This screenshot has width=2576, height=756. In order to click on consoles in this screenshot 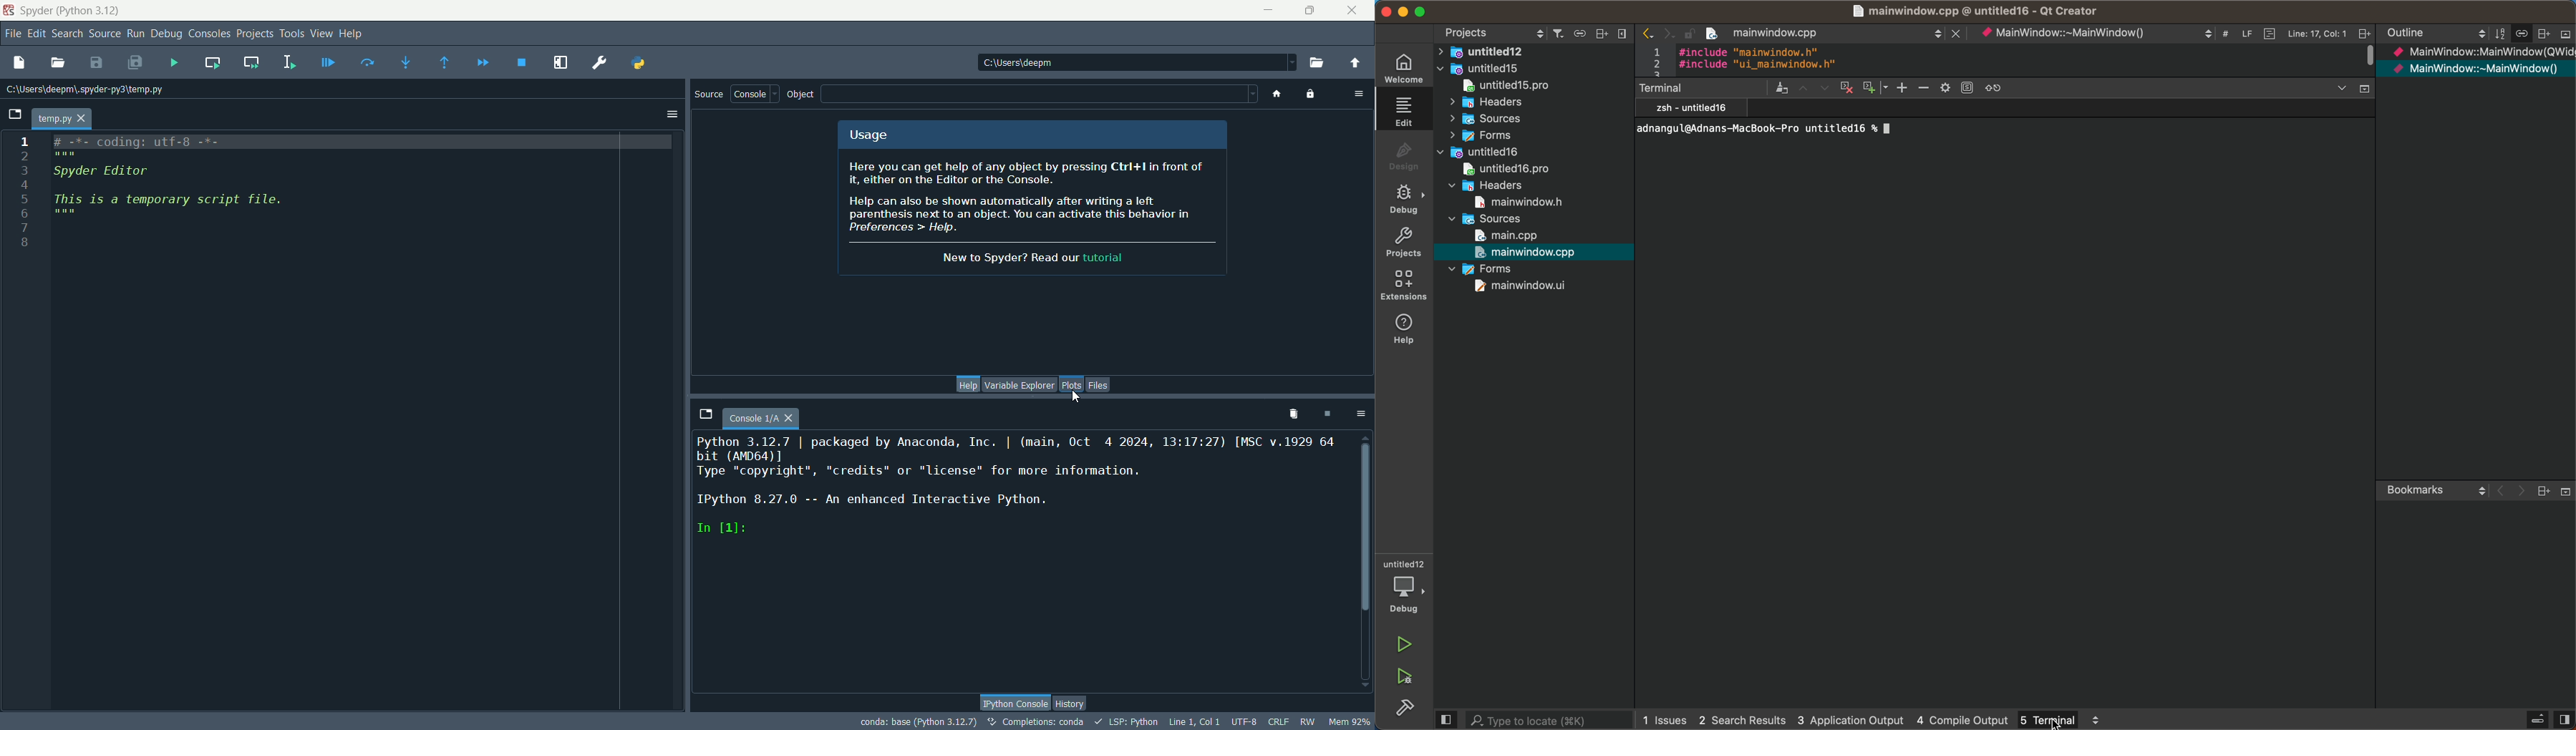, I will do `click(210, 34)`.